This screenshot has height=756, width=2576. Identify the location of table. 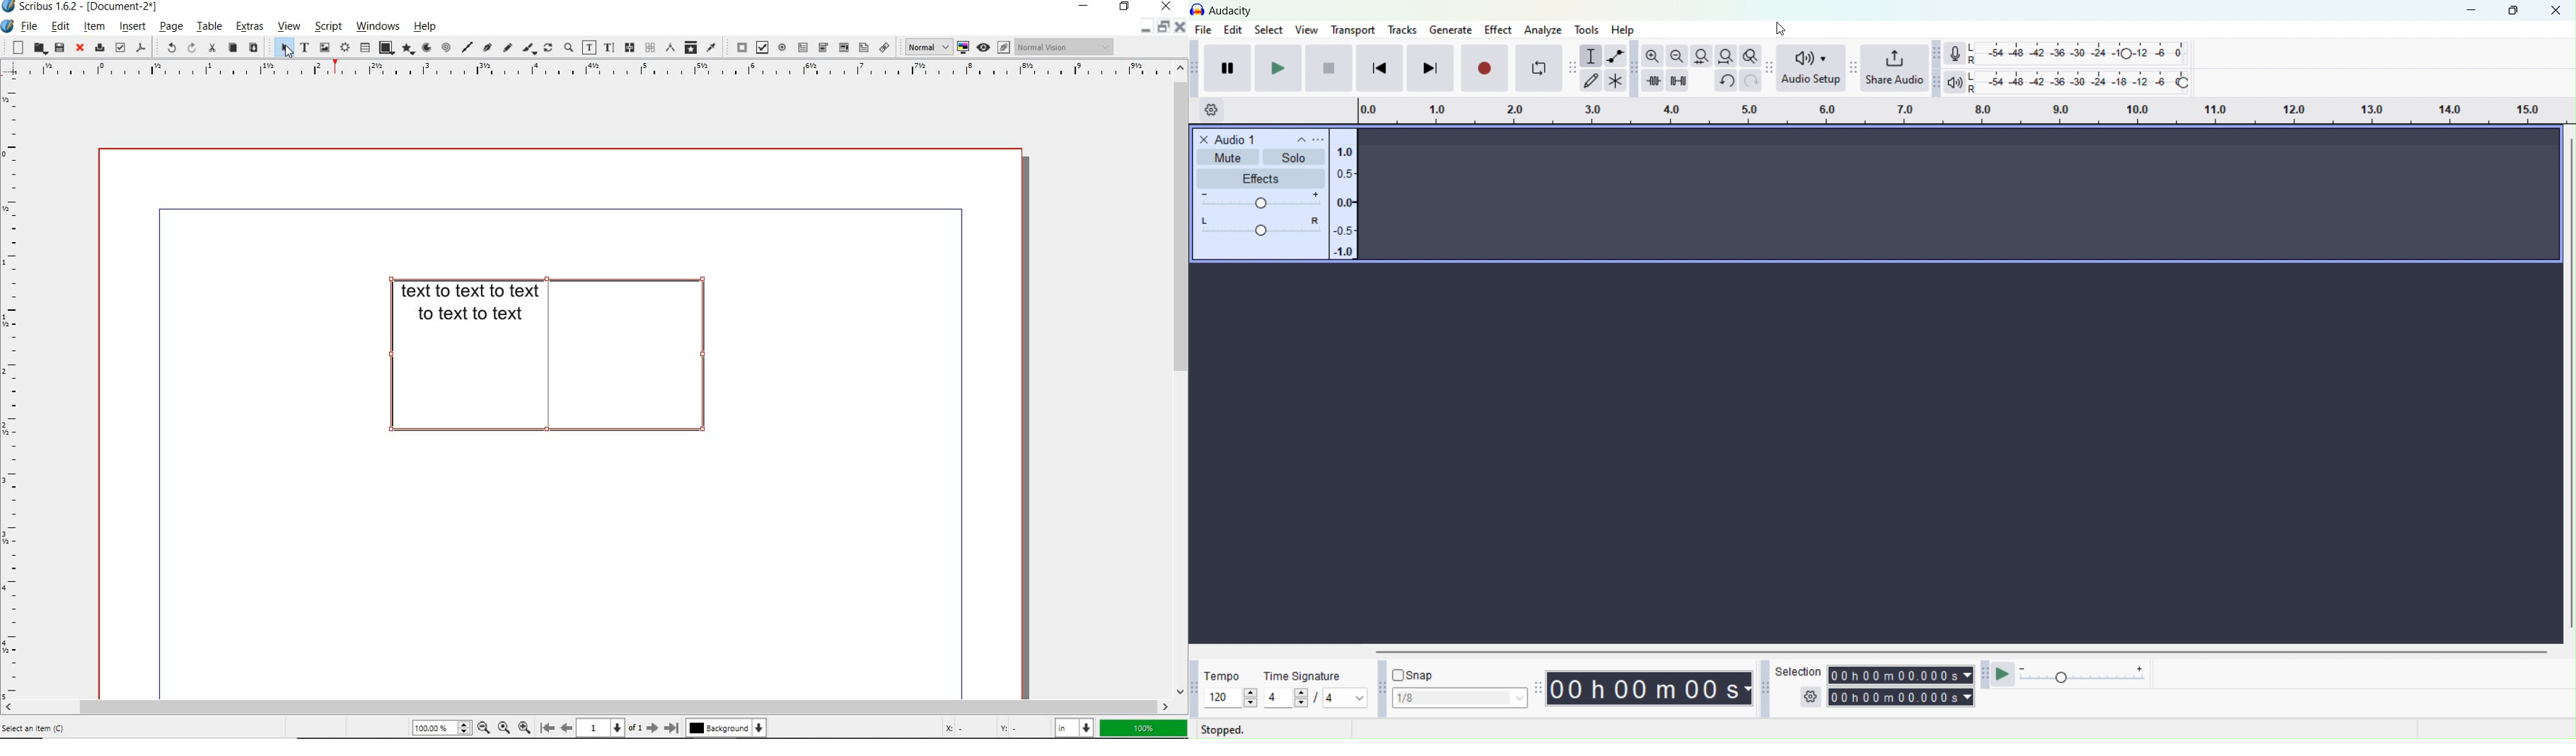
(365, 47).